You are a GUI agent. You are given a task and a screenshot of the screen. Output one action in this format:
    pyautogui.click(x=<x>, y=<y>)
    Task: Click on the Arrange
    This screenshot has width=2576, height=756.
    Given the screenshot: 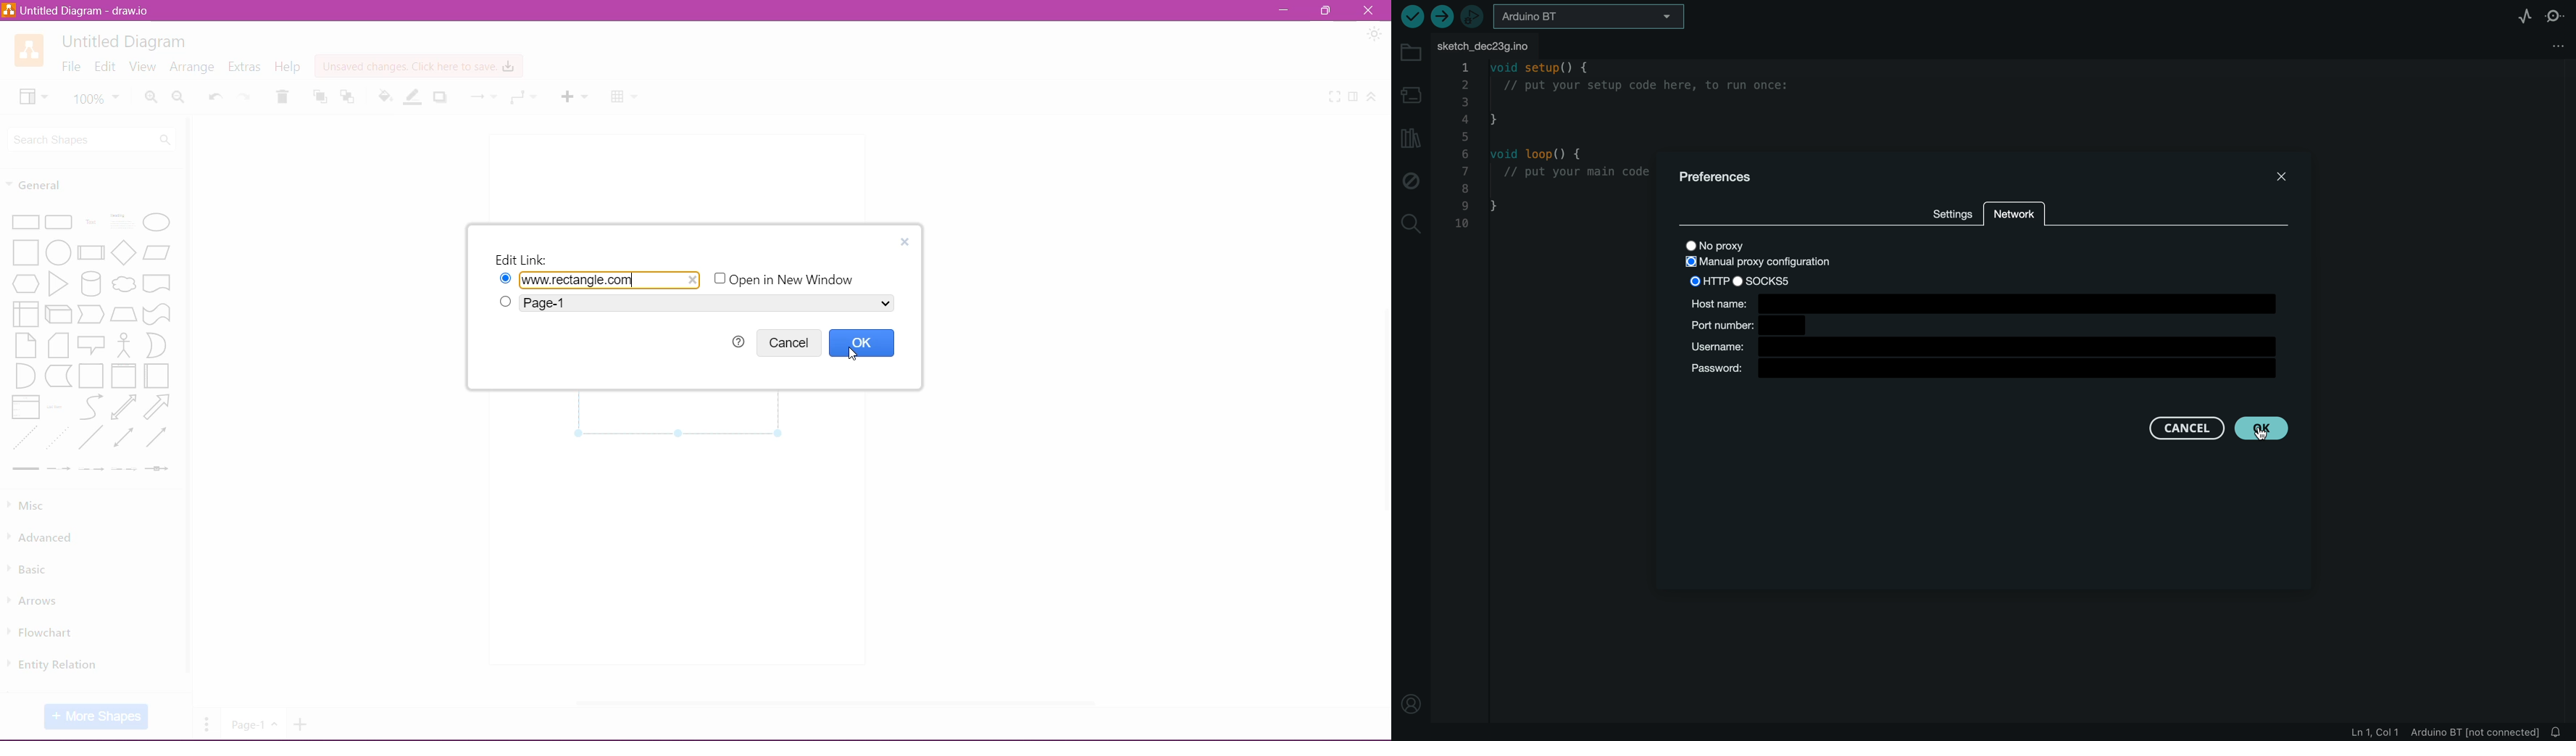 What is the action you would take?
    pyautogui.click(x=192, y=67)
    